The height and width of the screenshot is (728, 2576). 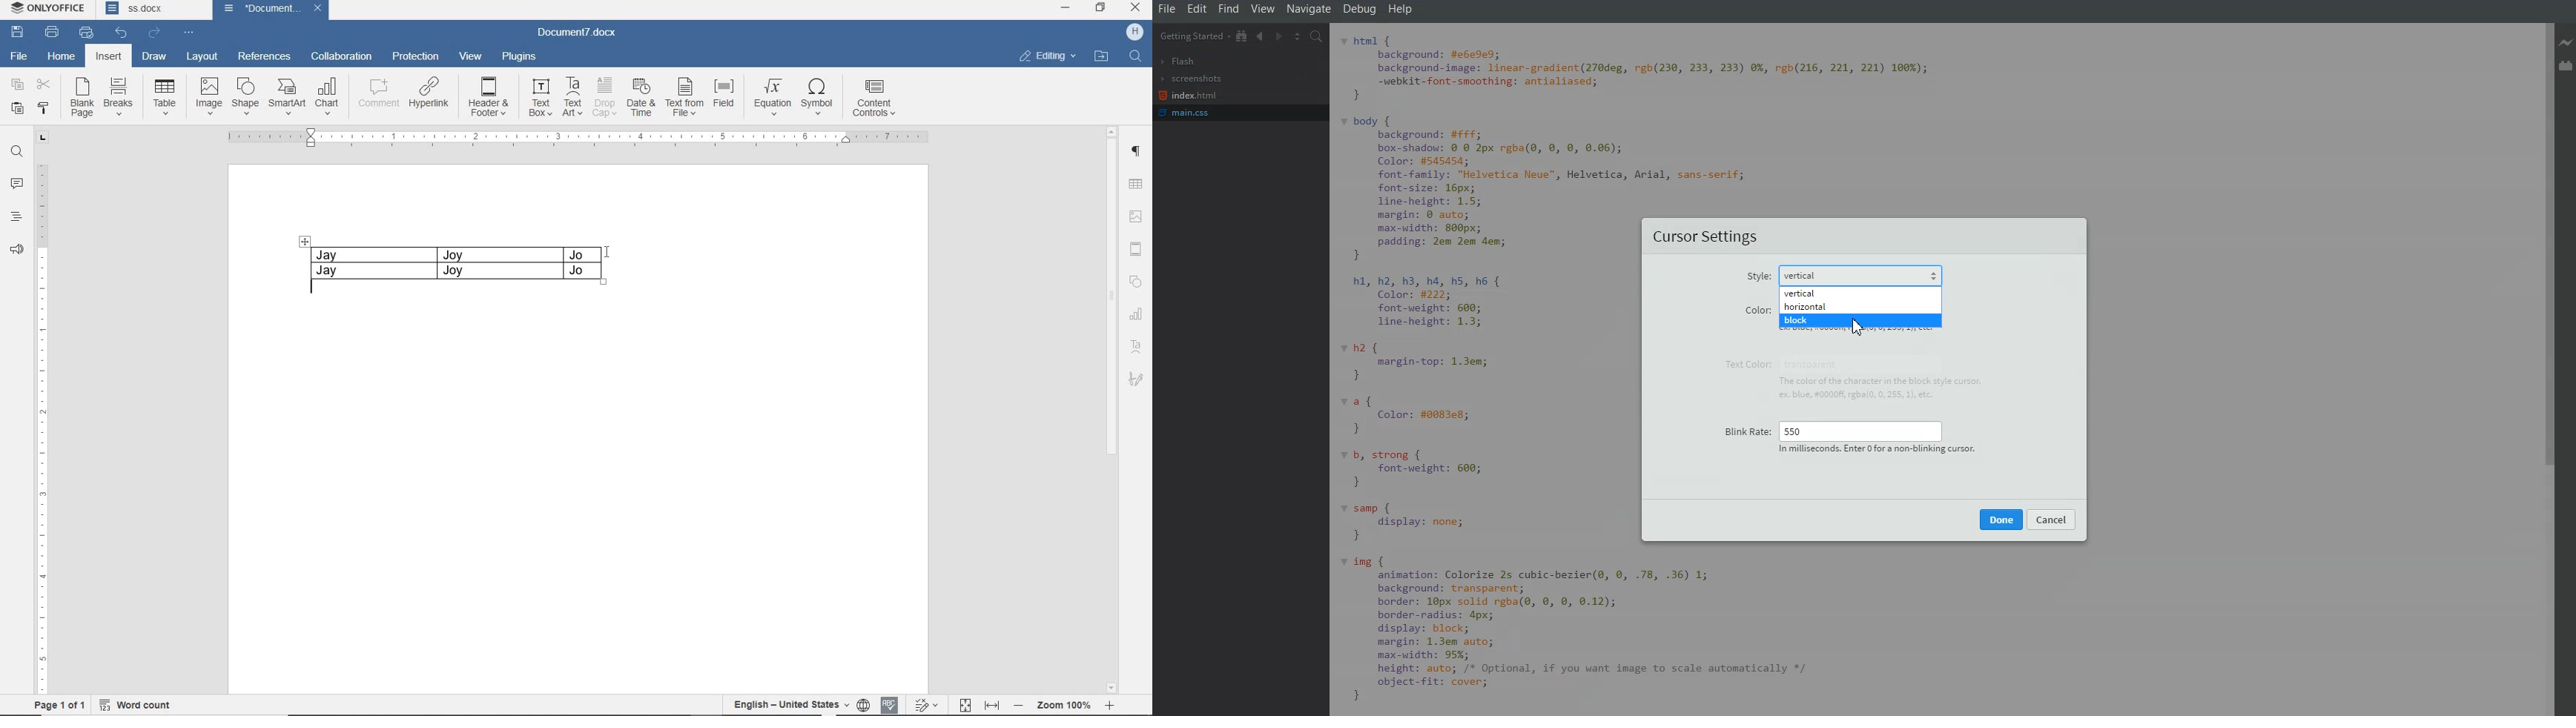 I want to click on SYMBOL, so click(x=817, y=97).